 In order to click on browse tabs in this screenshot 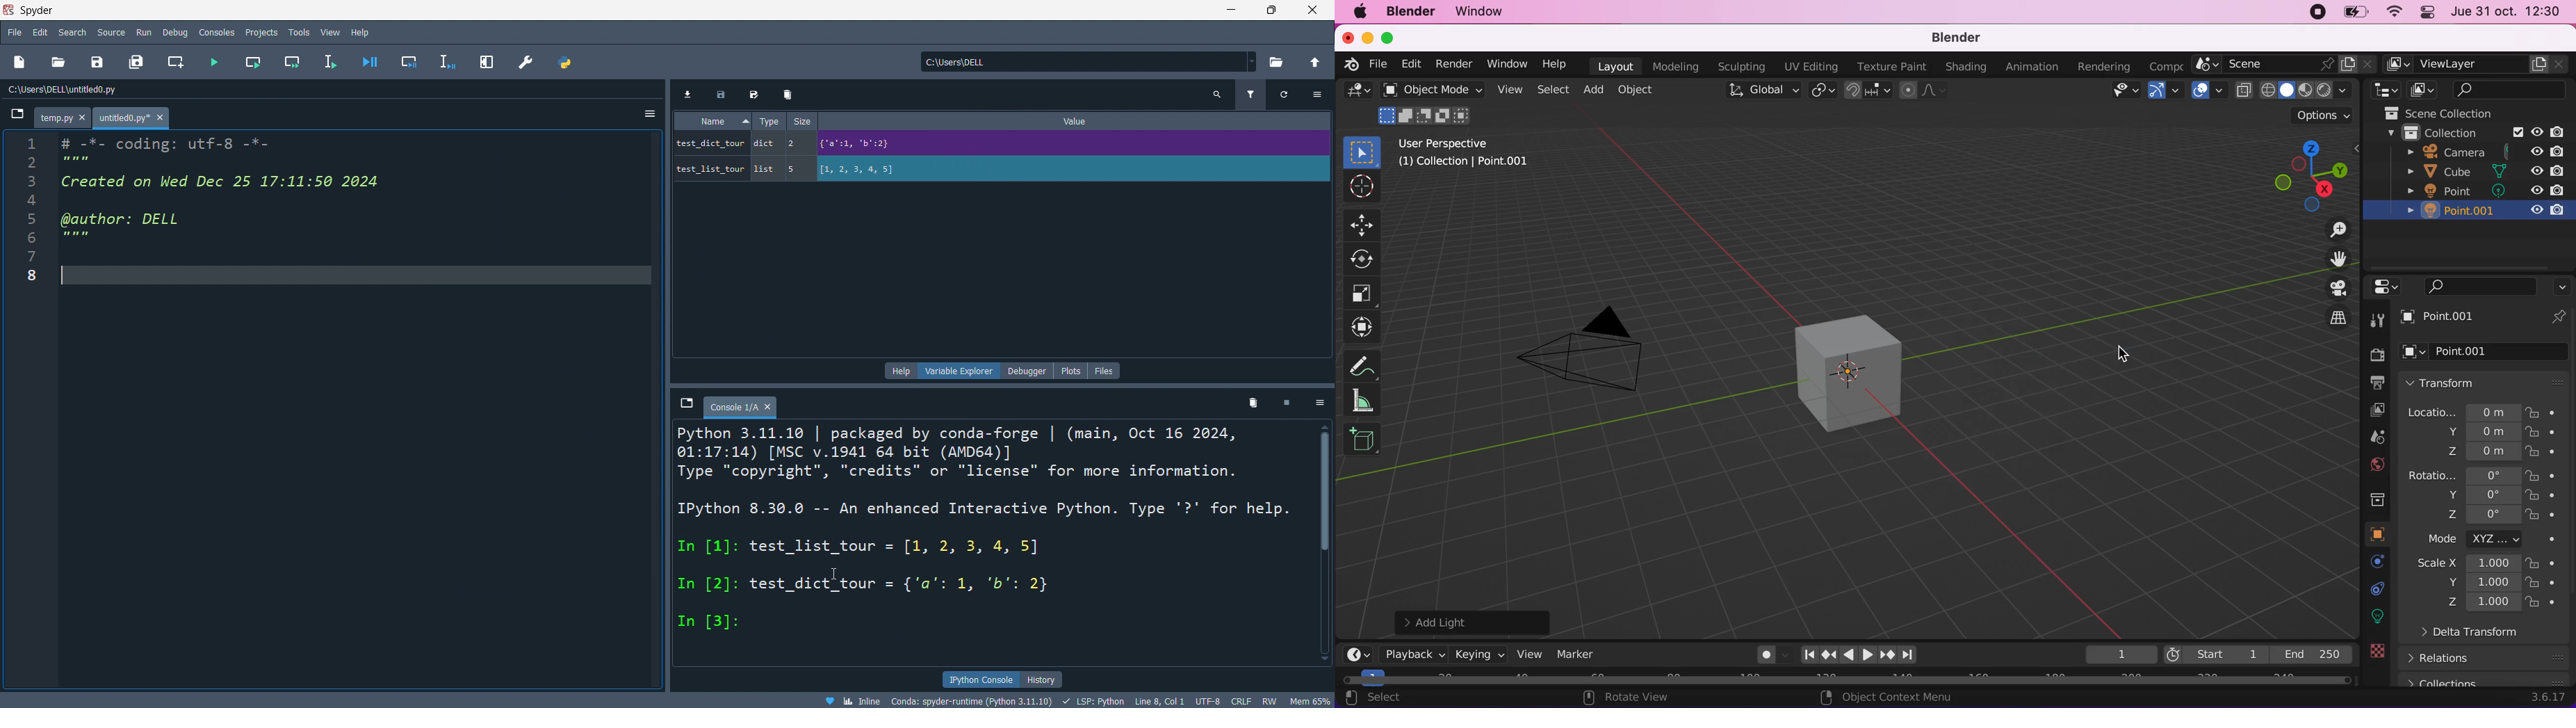, I will do `click(687, 403)`.